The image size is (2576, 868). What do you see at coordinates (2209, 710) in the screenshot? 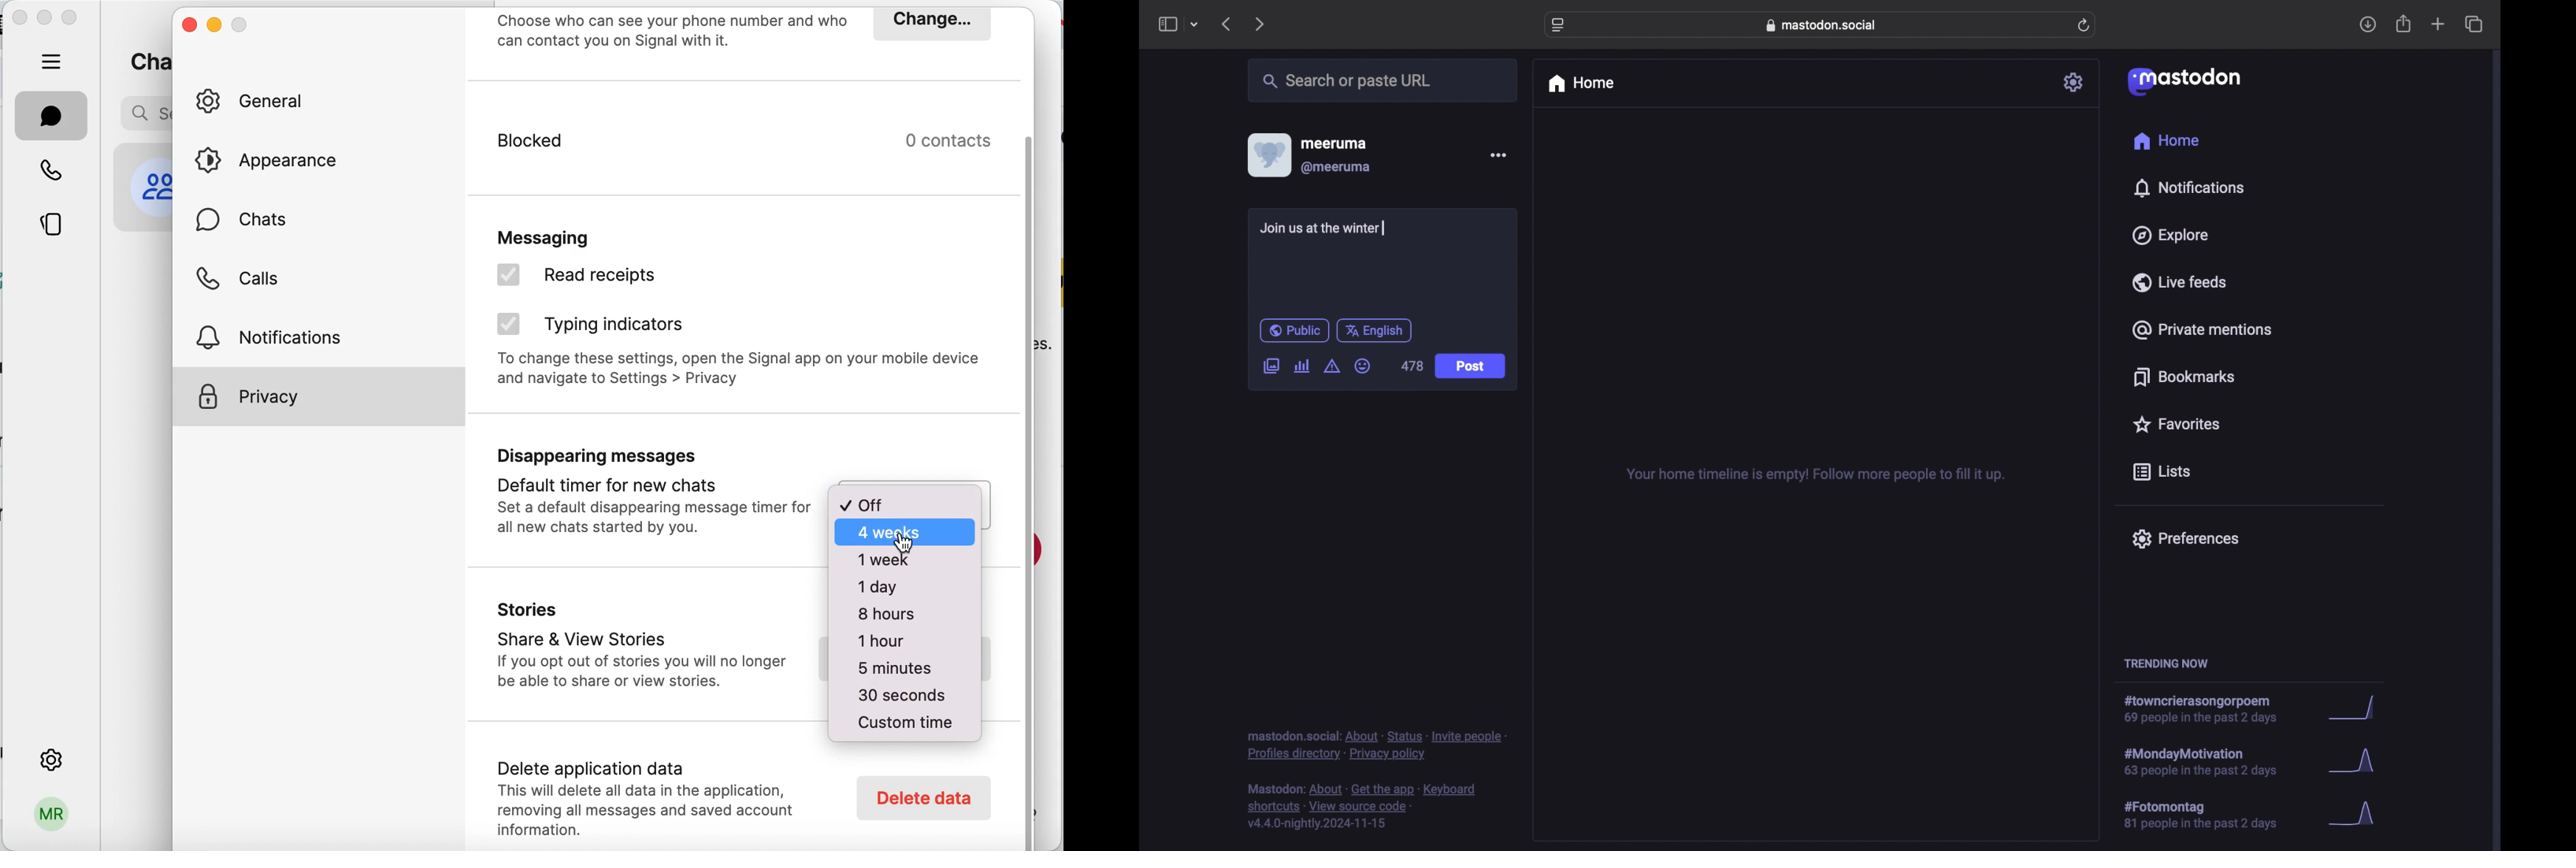
I see `hashtag trend` at bounding box center [2209, 710].